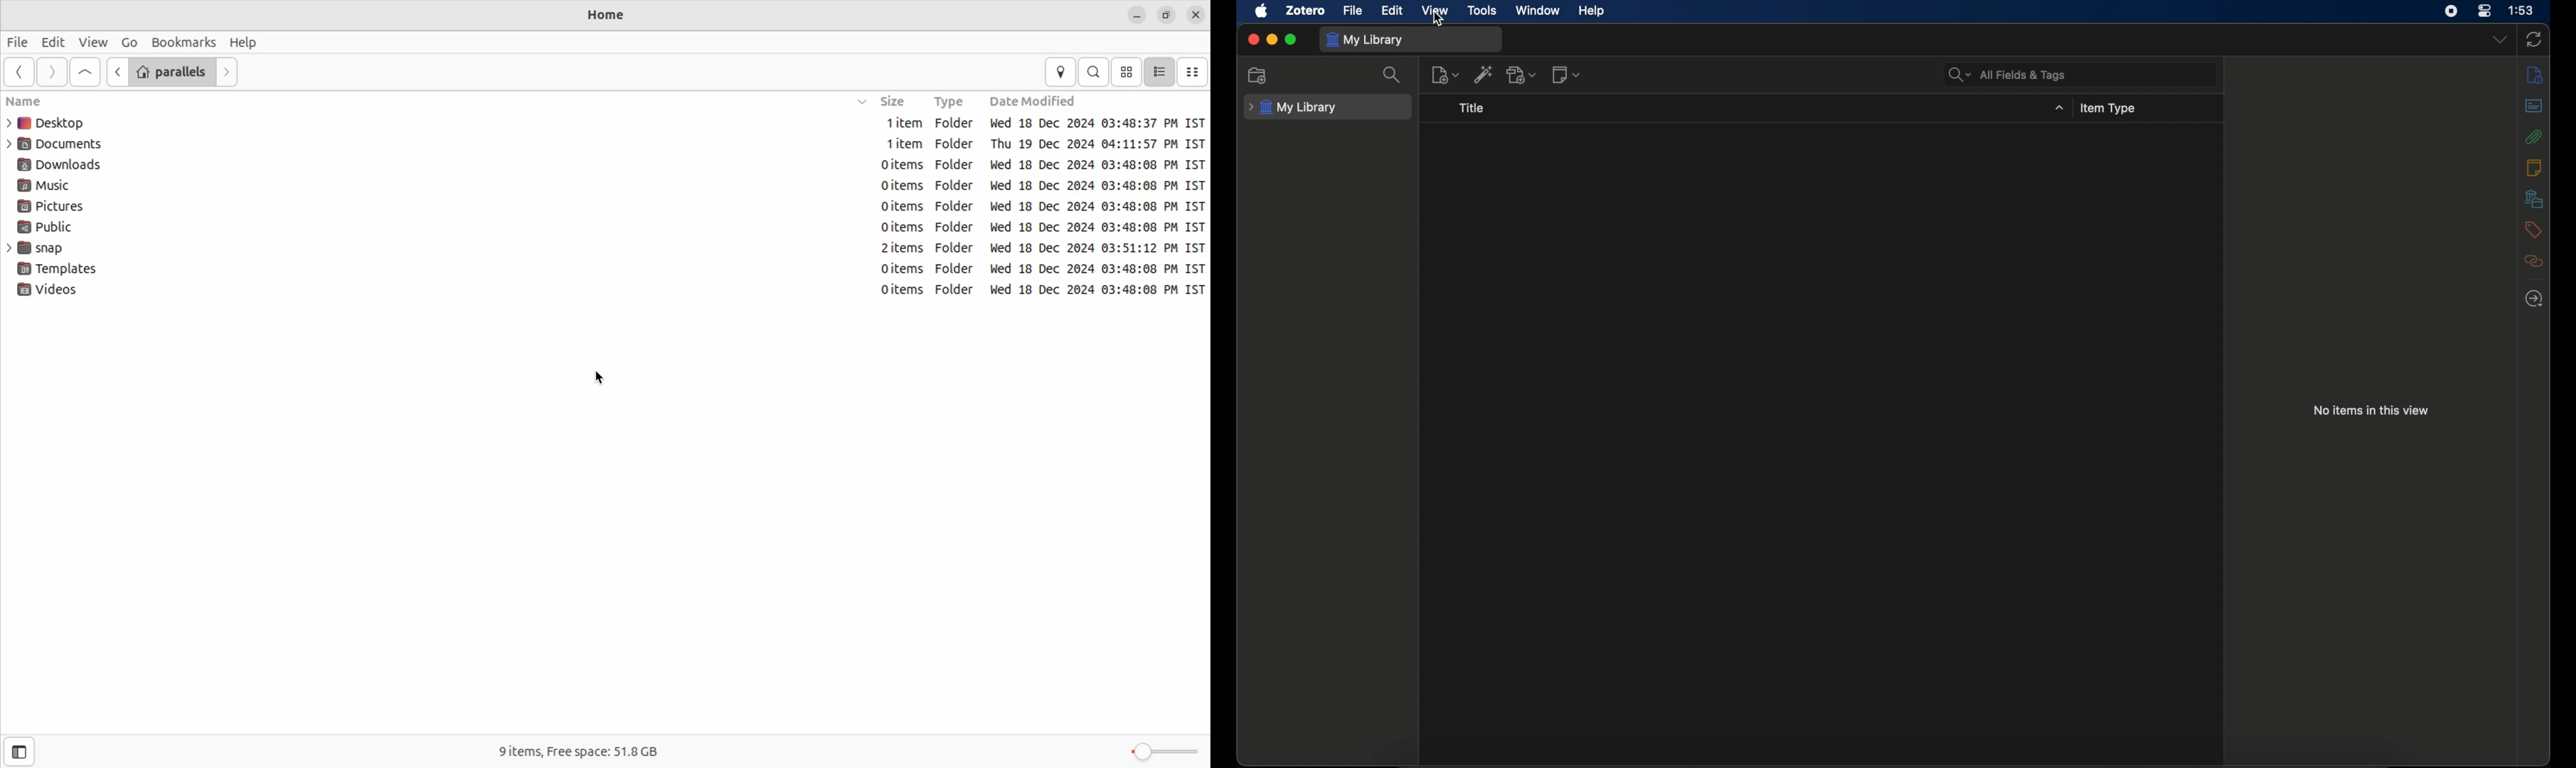 Image resolution: width=2576 pixels, height=784 pixels. Describe the element at coordinates (1258, 76) in the screenshot. I see `new collection` at that location.